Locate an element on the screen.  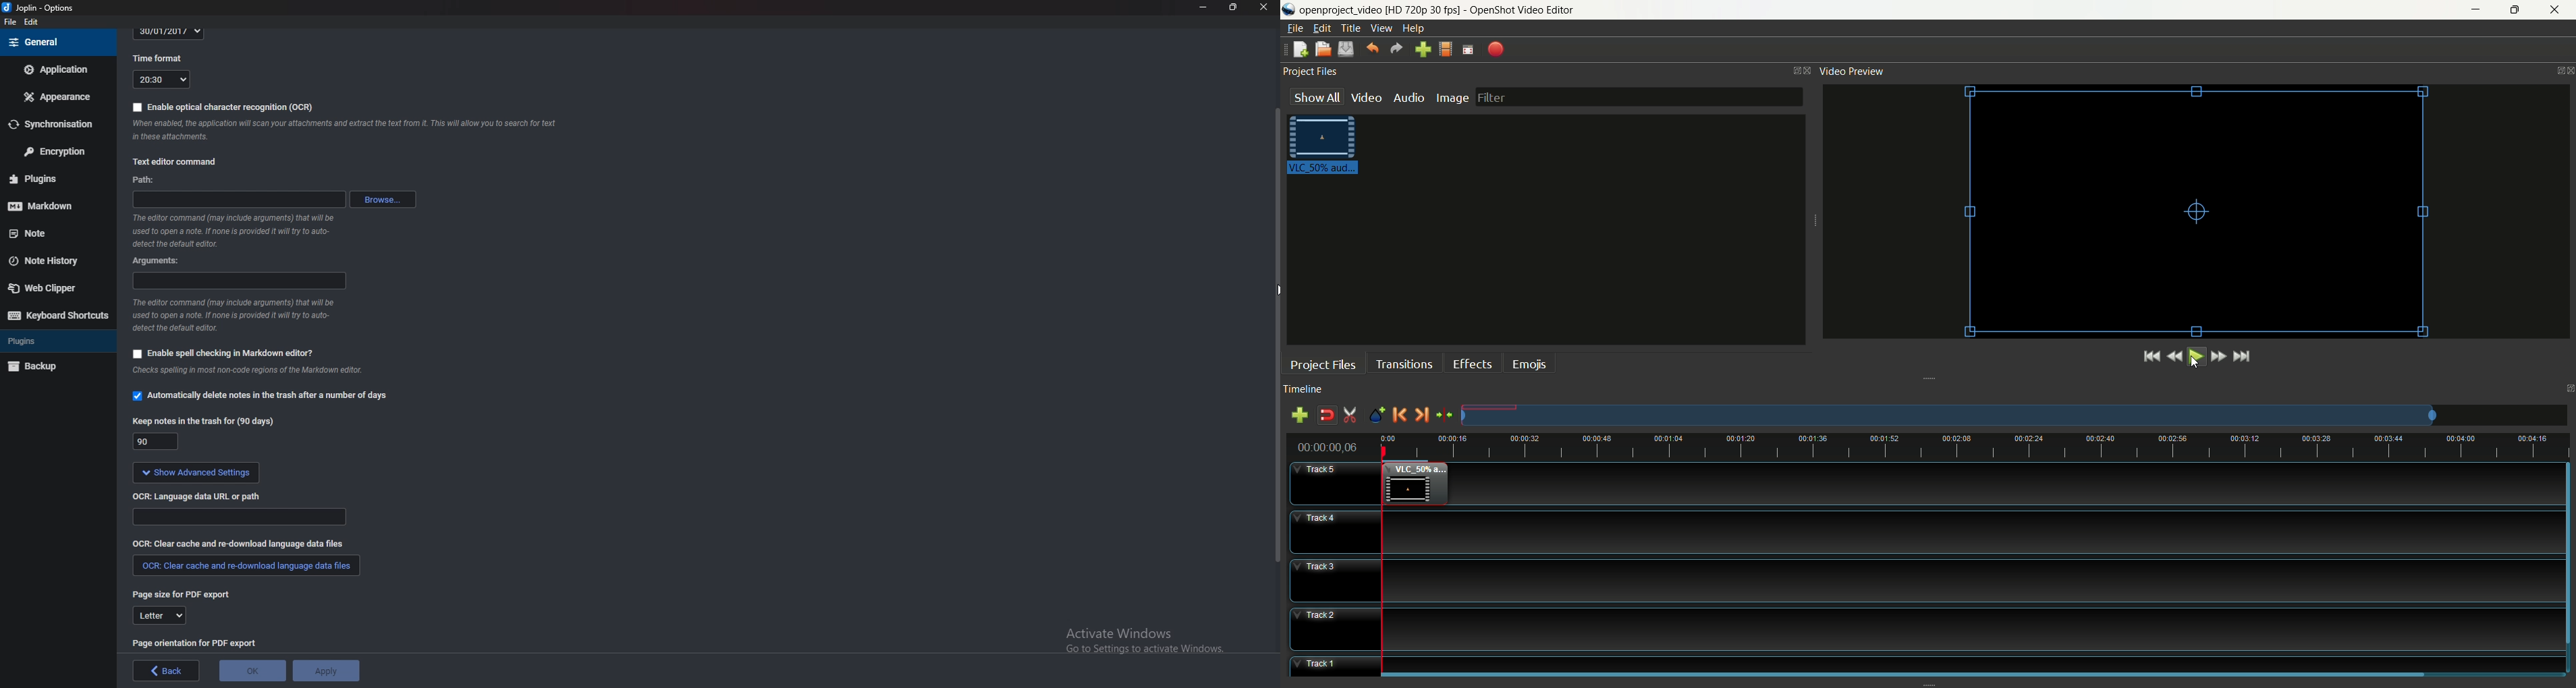
joplin is located at coordinates (41, 8).